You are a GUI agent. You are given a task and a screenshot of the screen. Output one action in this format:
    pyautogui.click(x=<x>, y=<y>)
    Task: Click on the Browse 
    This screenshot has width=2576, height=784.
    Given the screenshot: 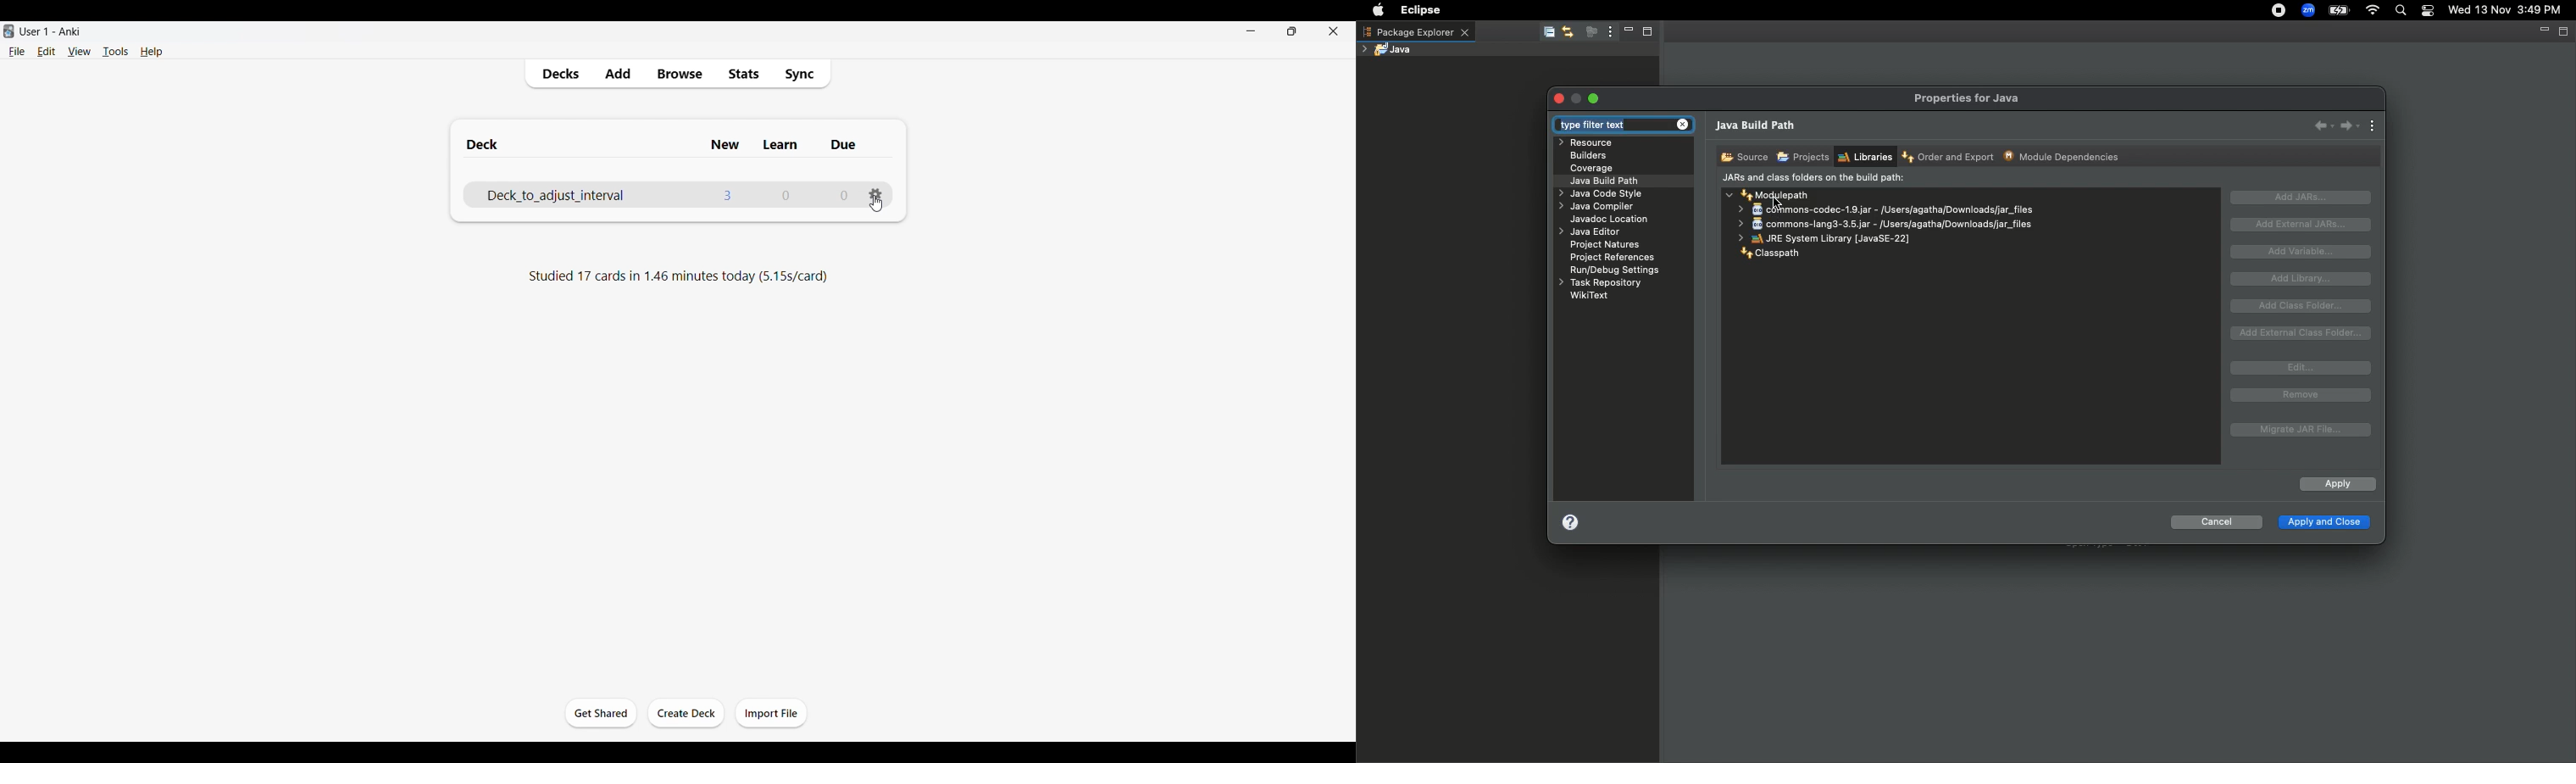 What is the action you would take?
    pyautogui.click(x=678, y=73)
    